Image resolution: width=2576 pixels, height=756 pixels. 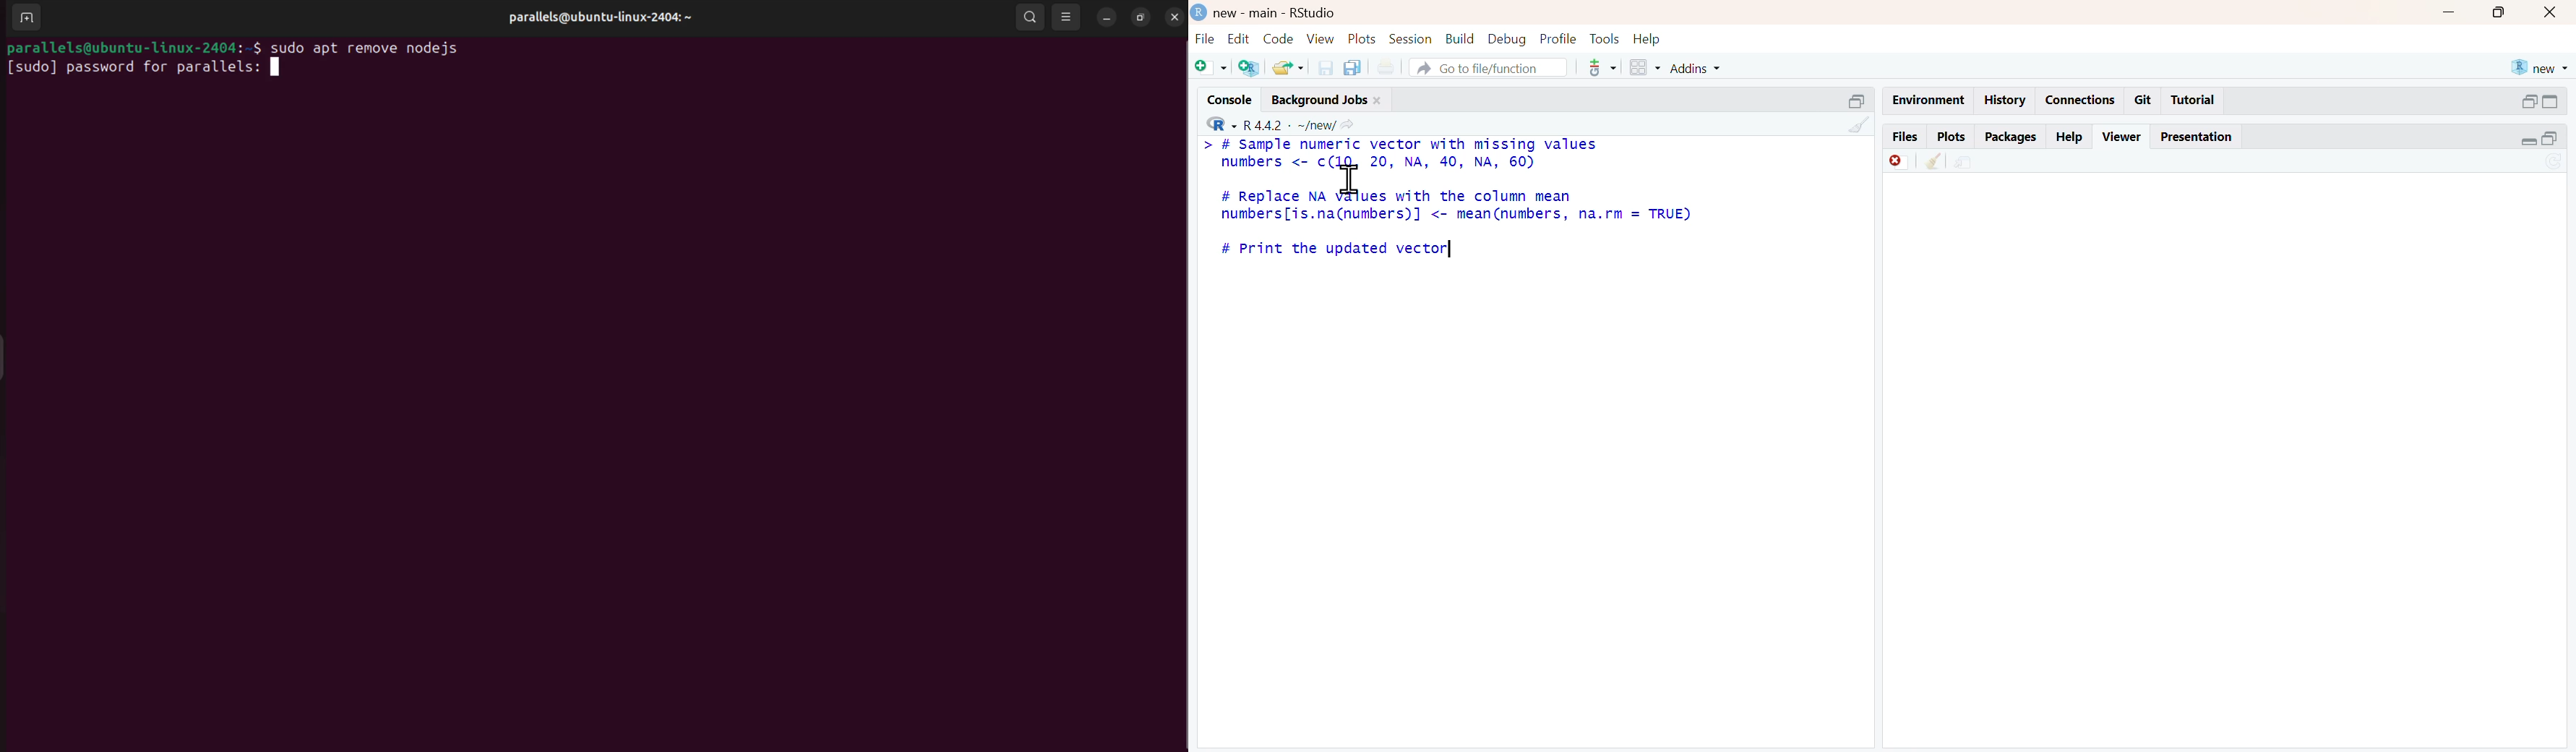 What do you see at coordinates (1647, 40) in the screenshot?
I see `help` at bounding box center [1647, 40].